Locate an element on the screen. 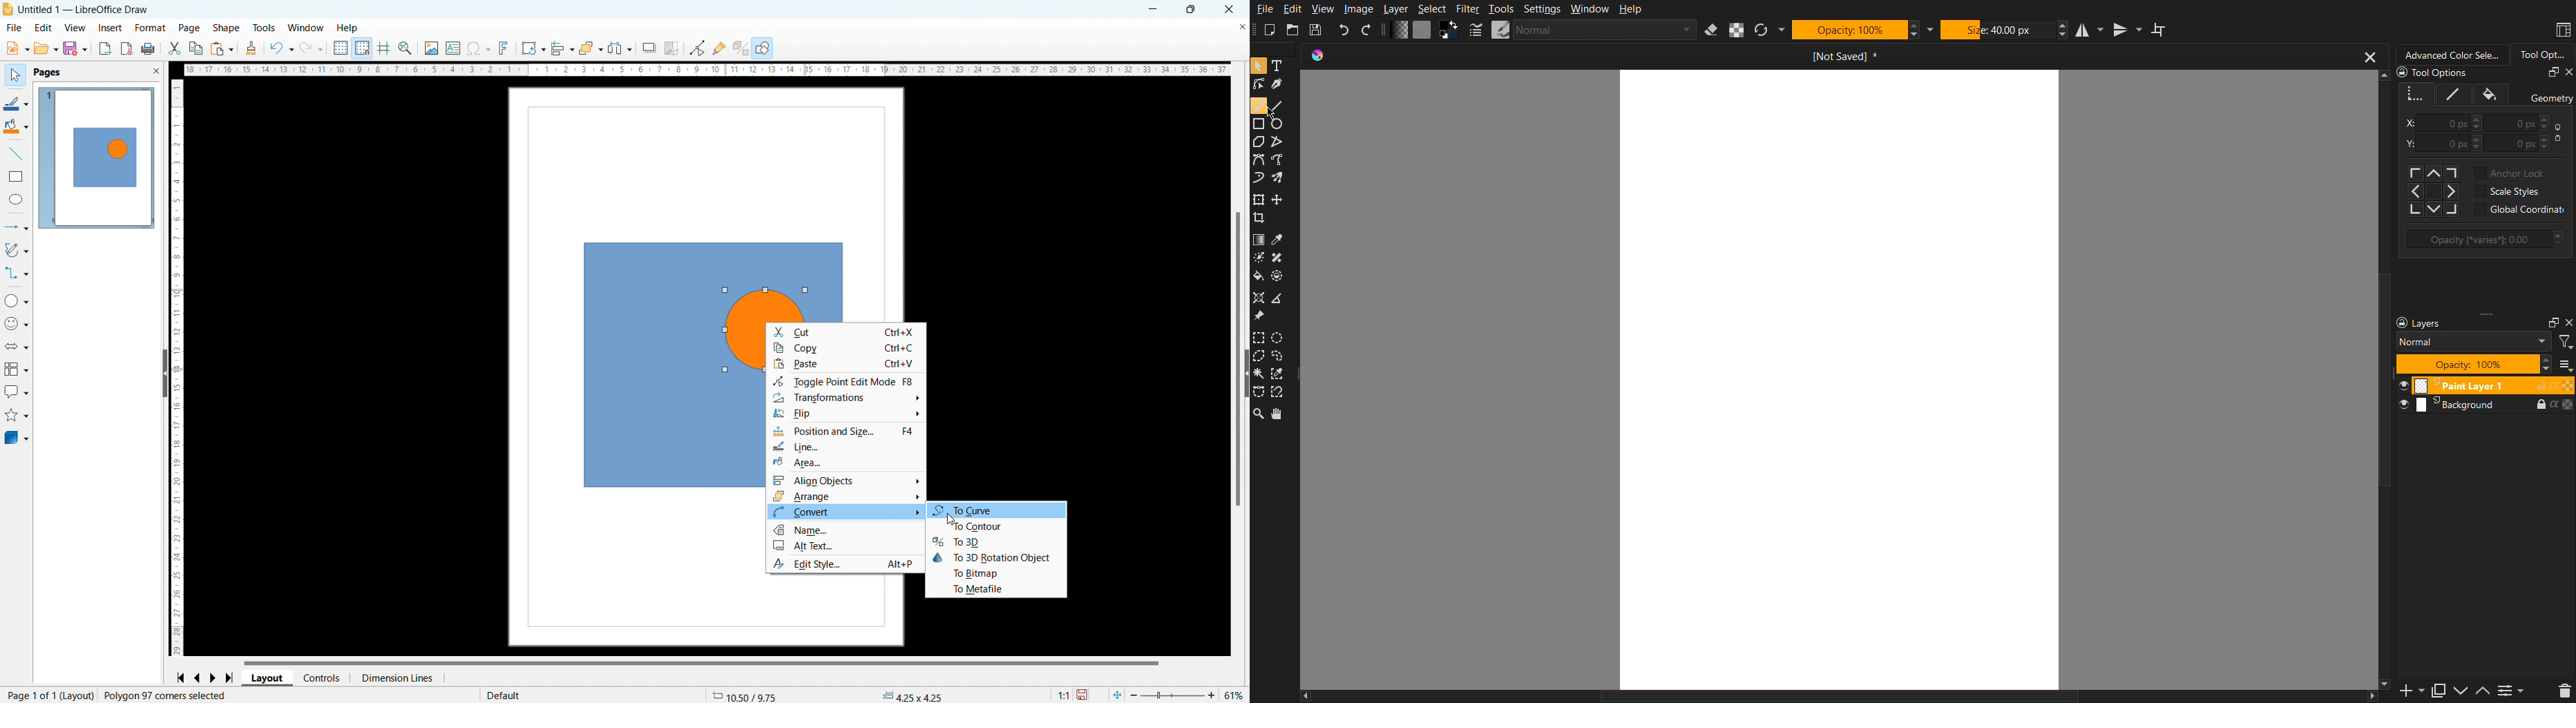 The width and height of the screenshot is (2576, 728). Wrap Around is located at coordinates (2159, 30).